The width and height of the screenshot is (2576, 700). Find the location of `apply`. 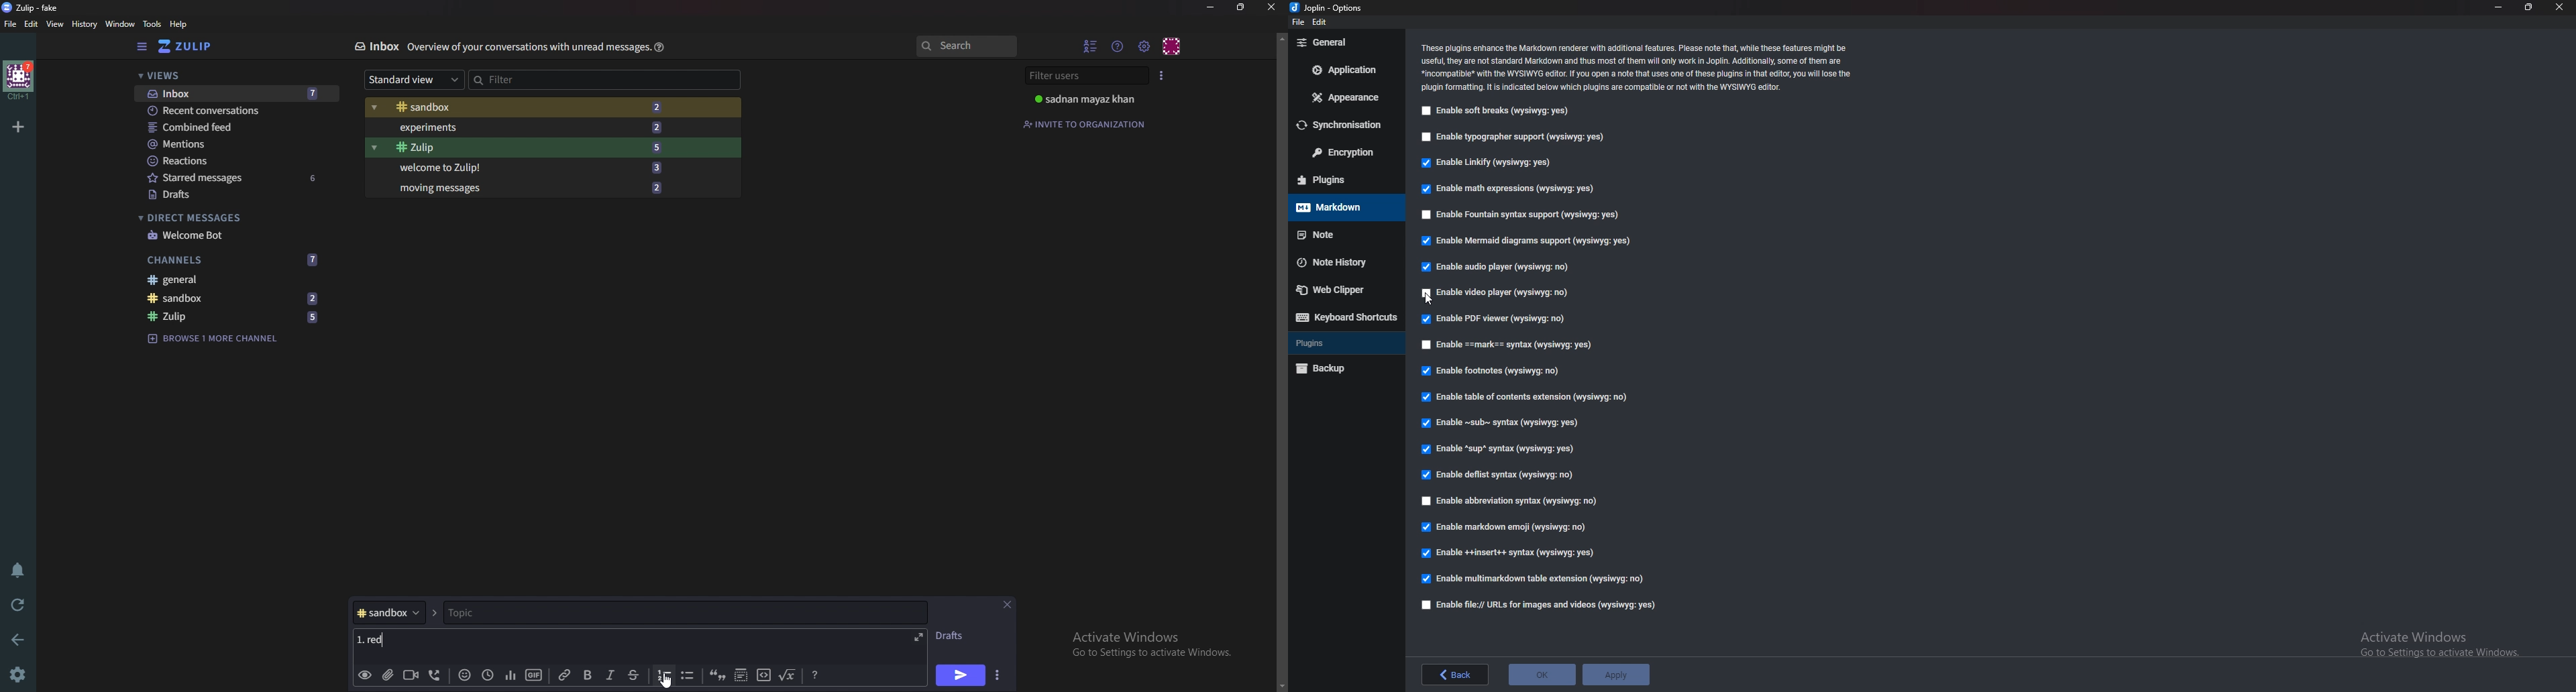

apply is located at coordinates (1617, 675).